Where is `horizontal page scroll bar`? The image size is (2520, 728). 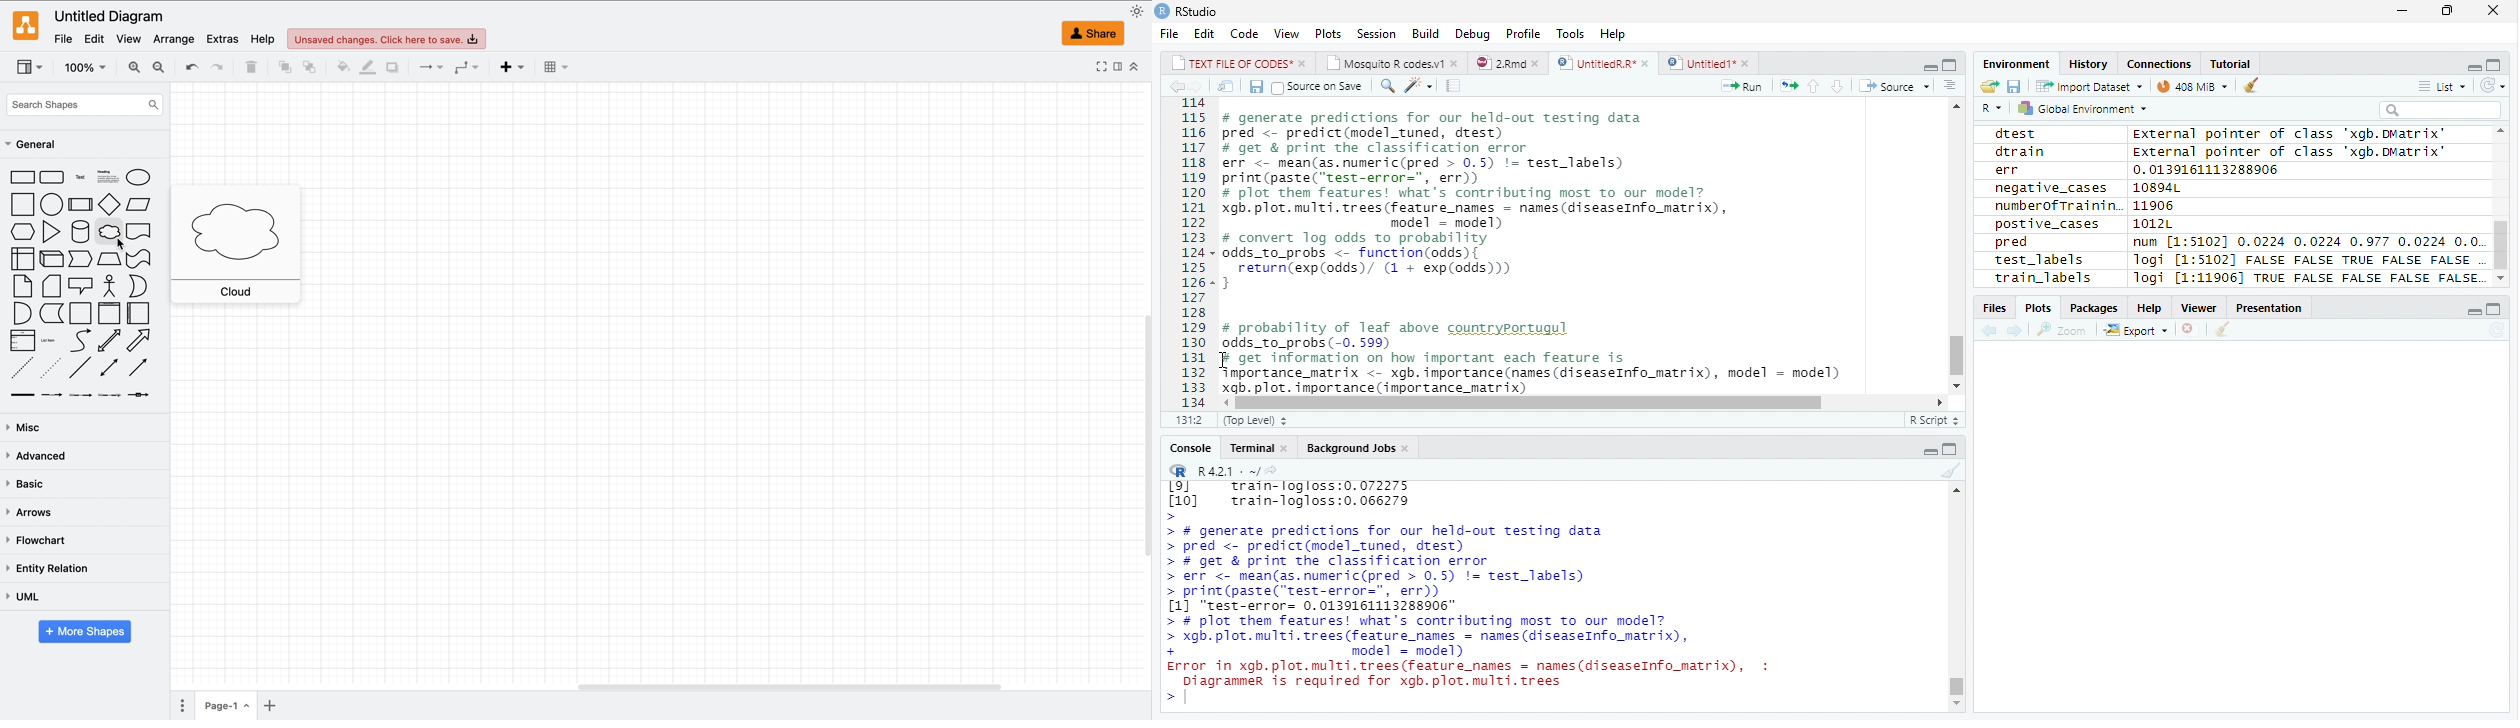
horizontal page scroll bar is located at coordinates (780, 685).